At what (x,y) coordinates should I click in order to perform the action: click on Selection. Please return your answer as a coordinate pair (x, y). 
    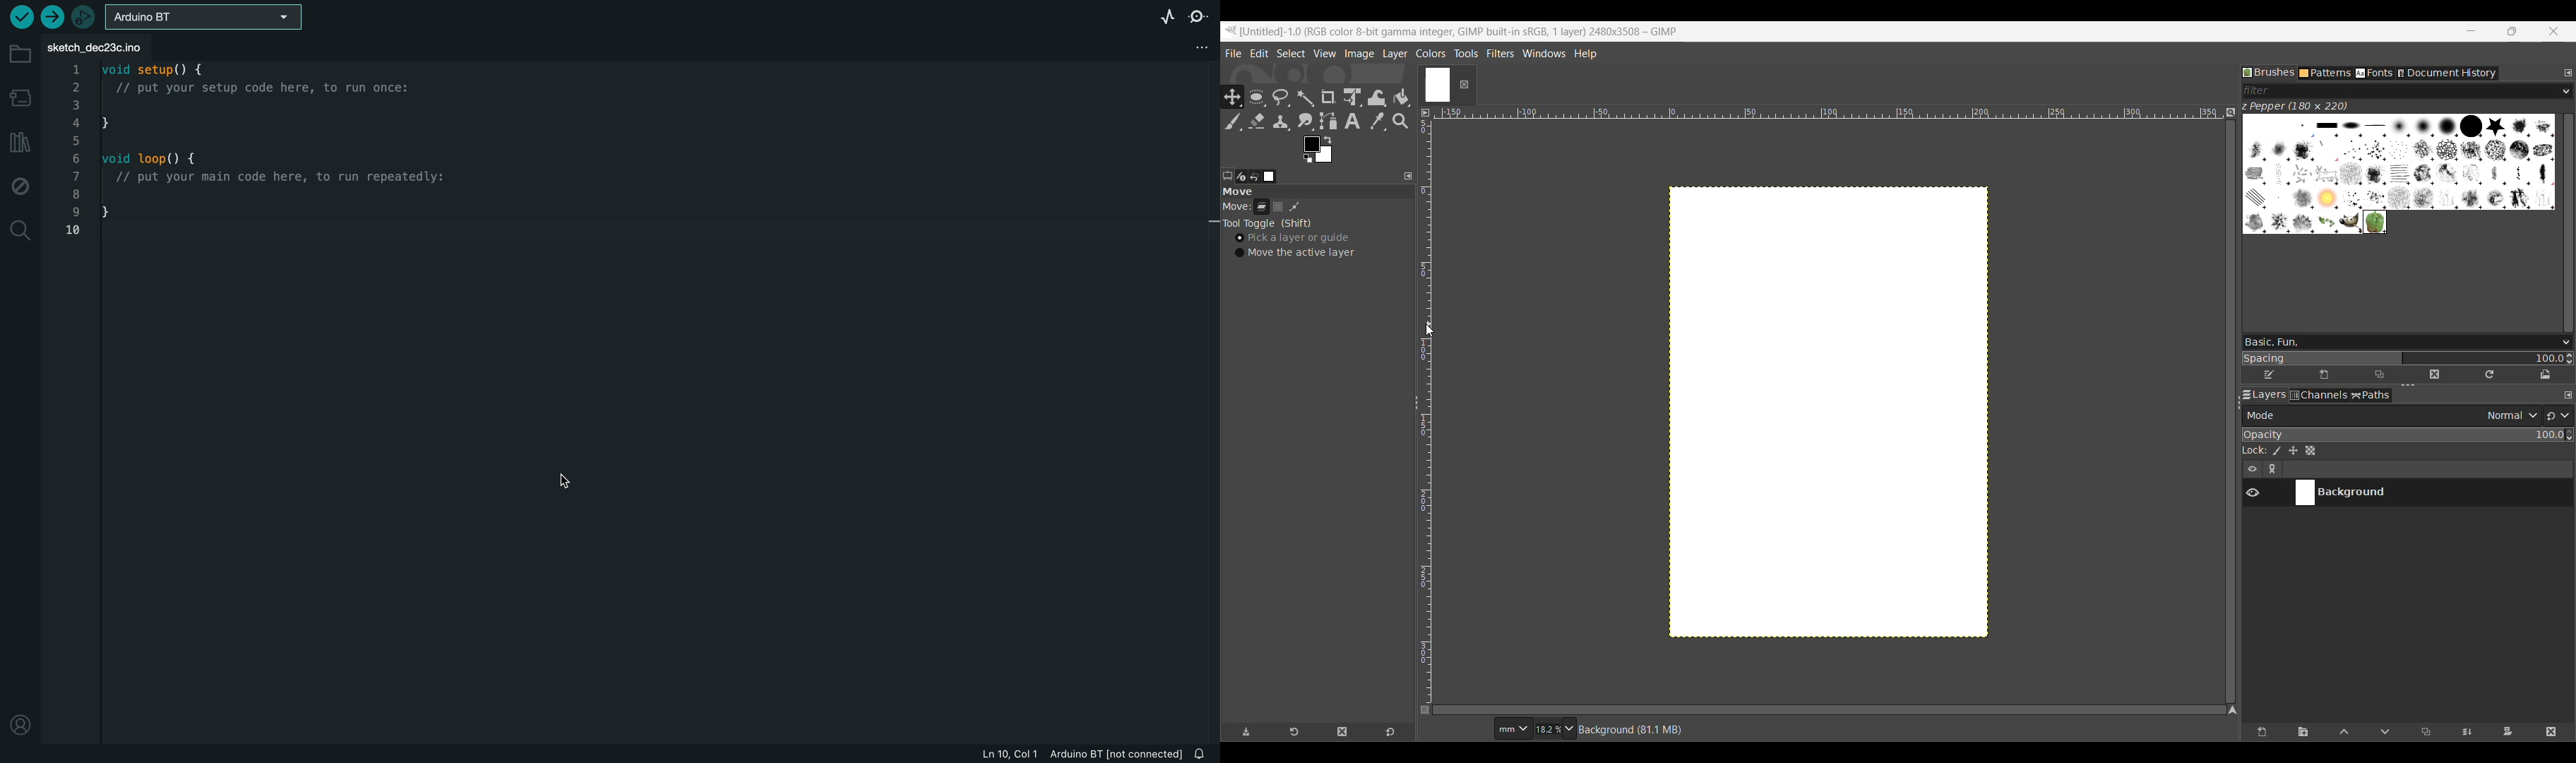
    Looking at the image, I should click on (1281, 208).